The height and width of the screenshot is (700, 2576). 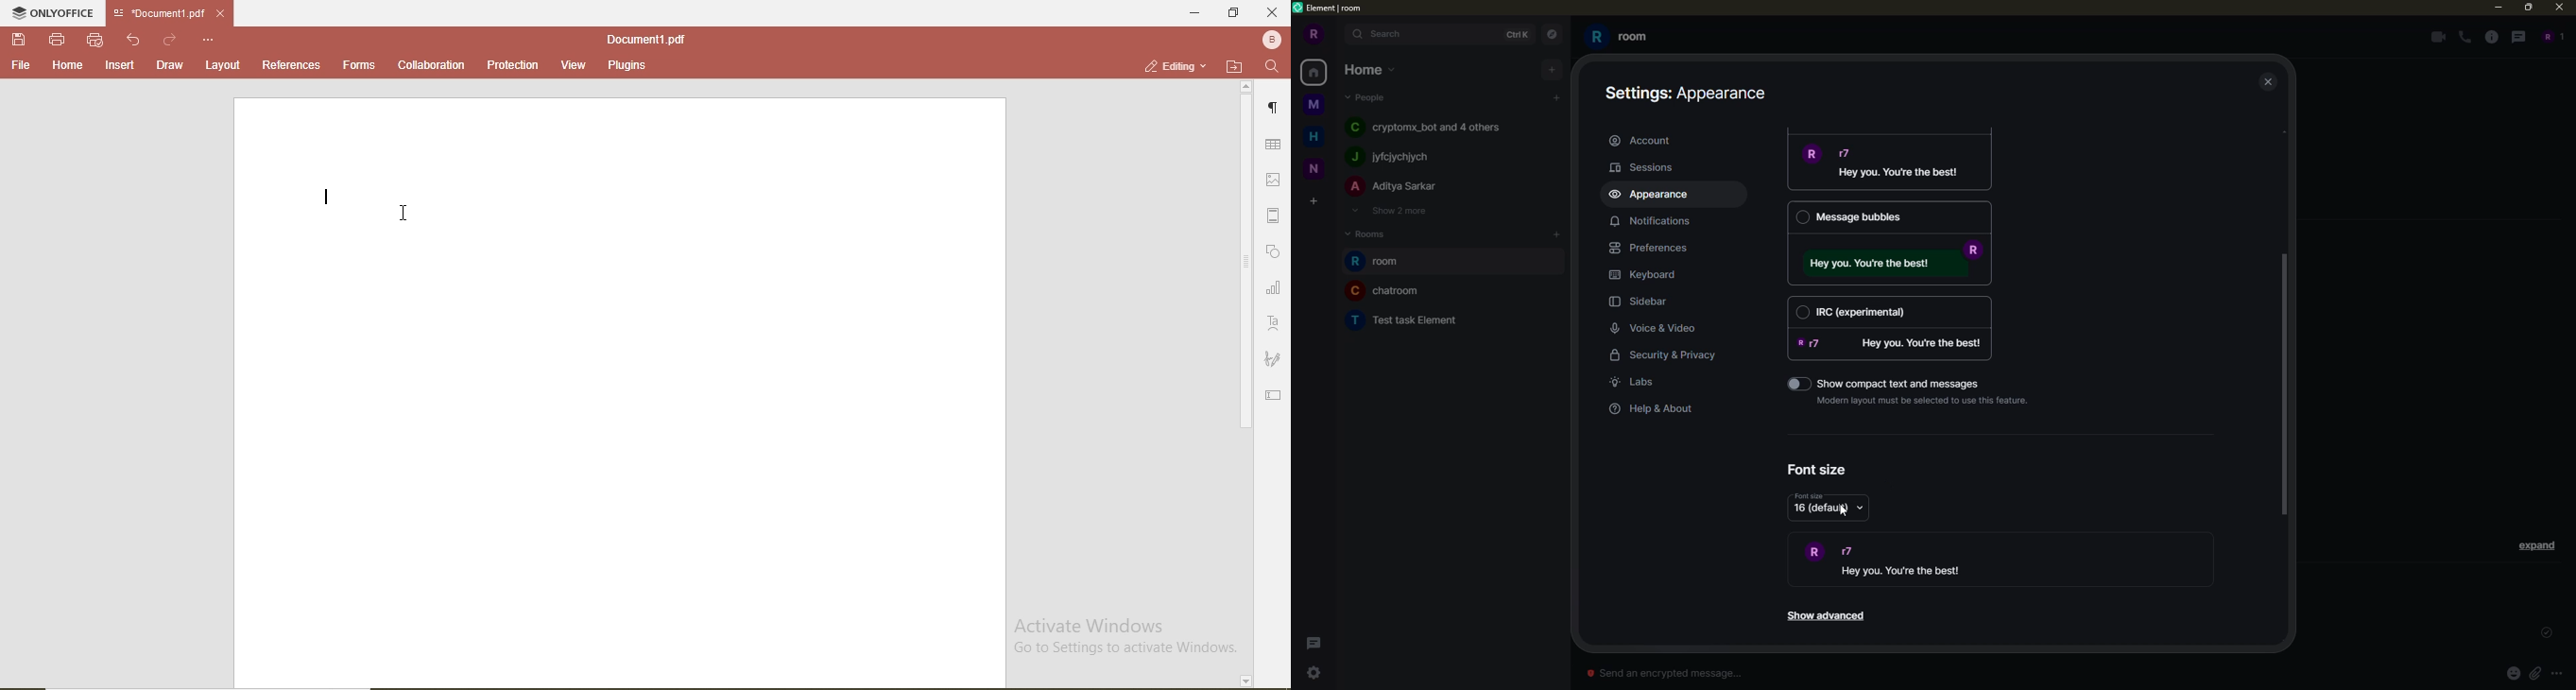 I want to click on more, so click(x=2558, y=674).